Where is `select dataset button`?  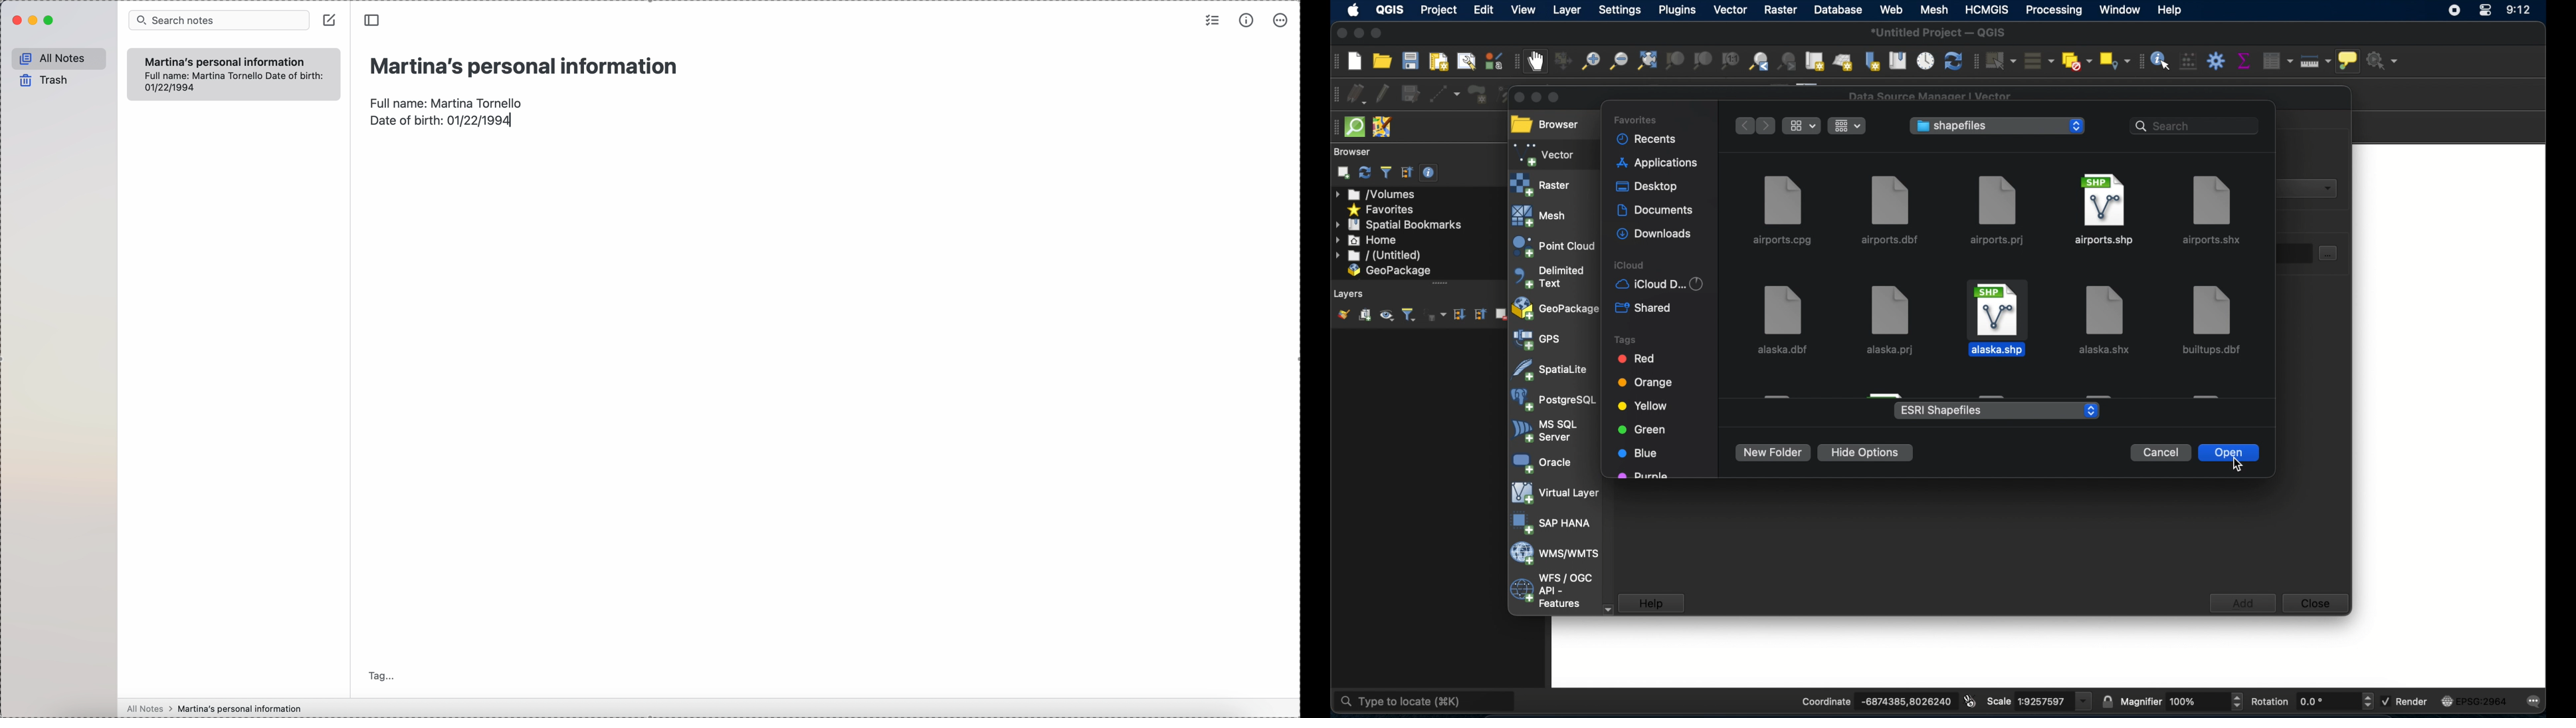 select dataset button is located at coordinates (2330, 253).